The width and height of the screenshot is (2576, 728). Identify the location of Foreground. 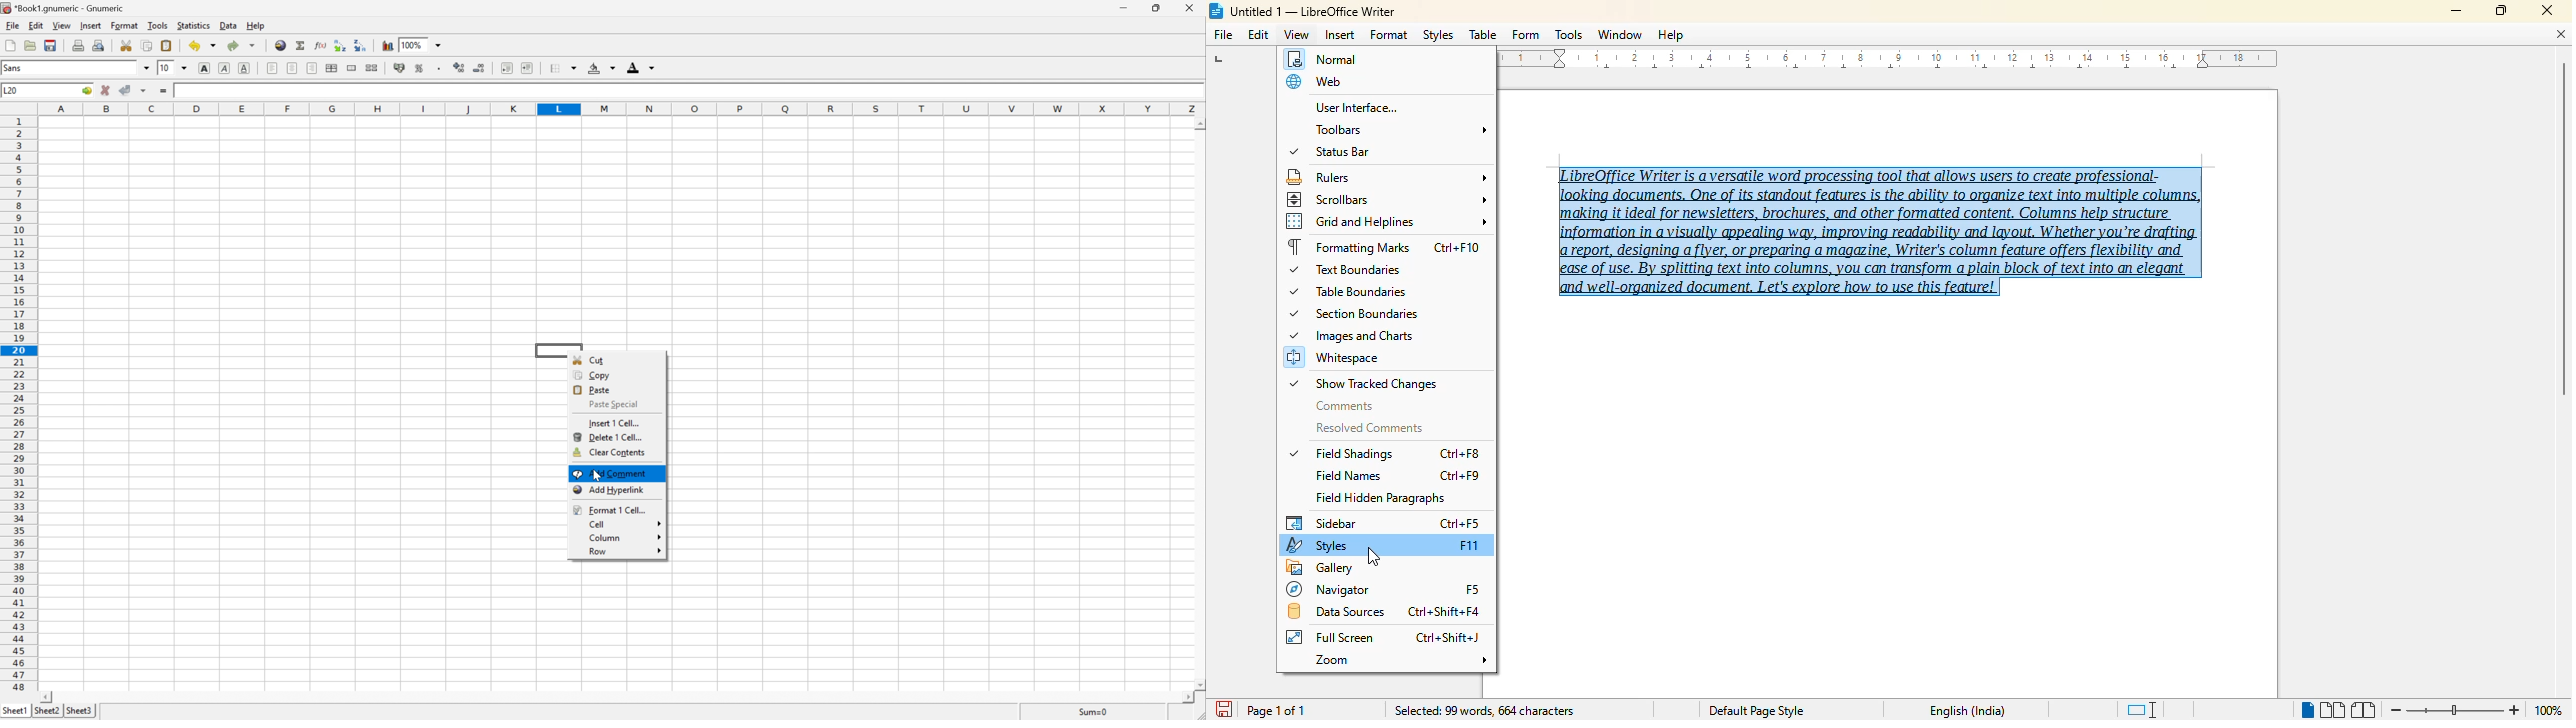
(642, 67).